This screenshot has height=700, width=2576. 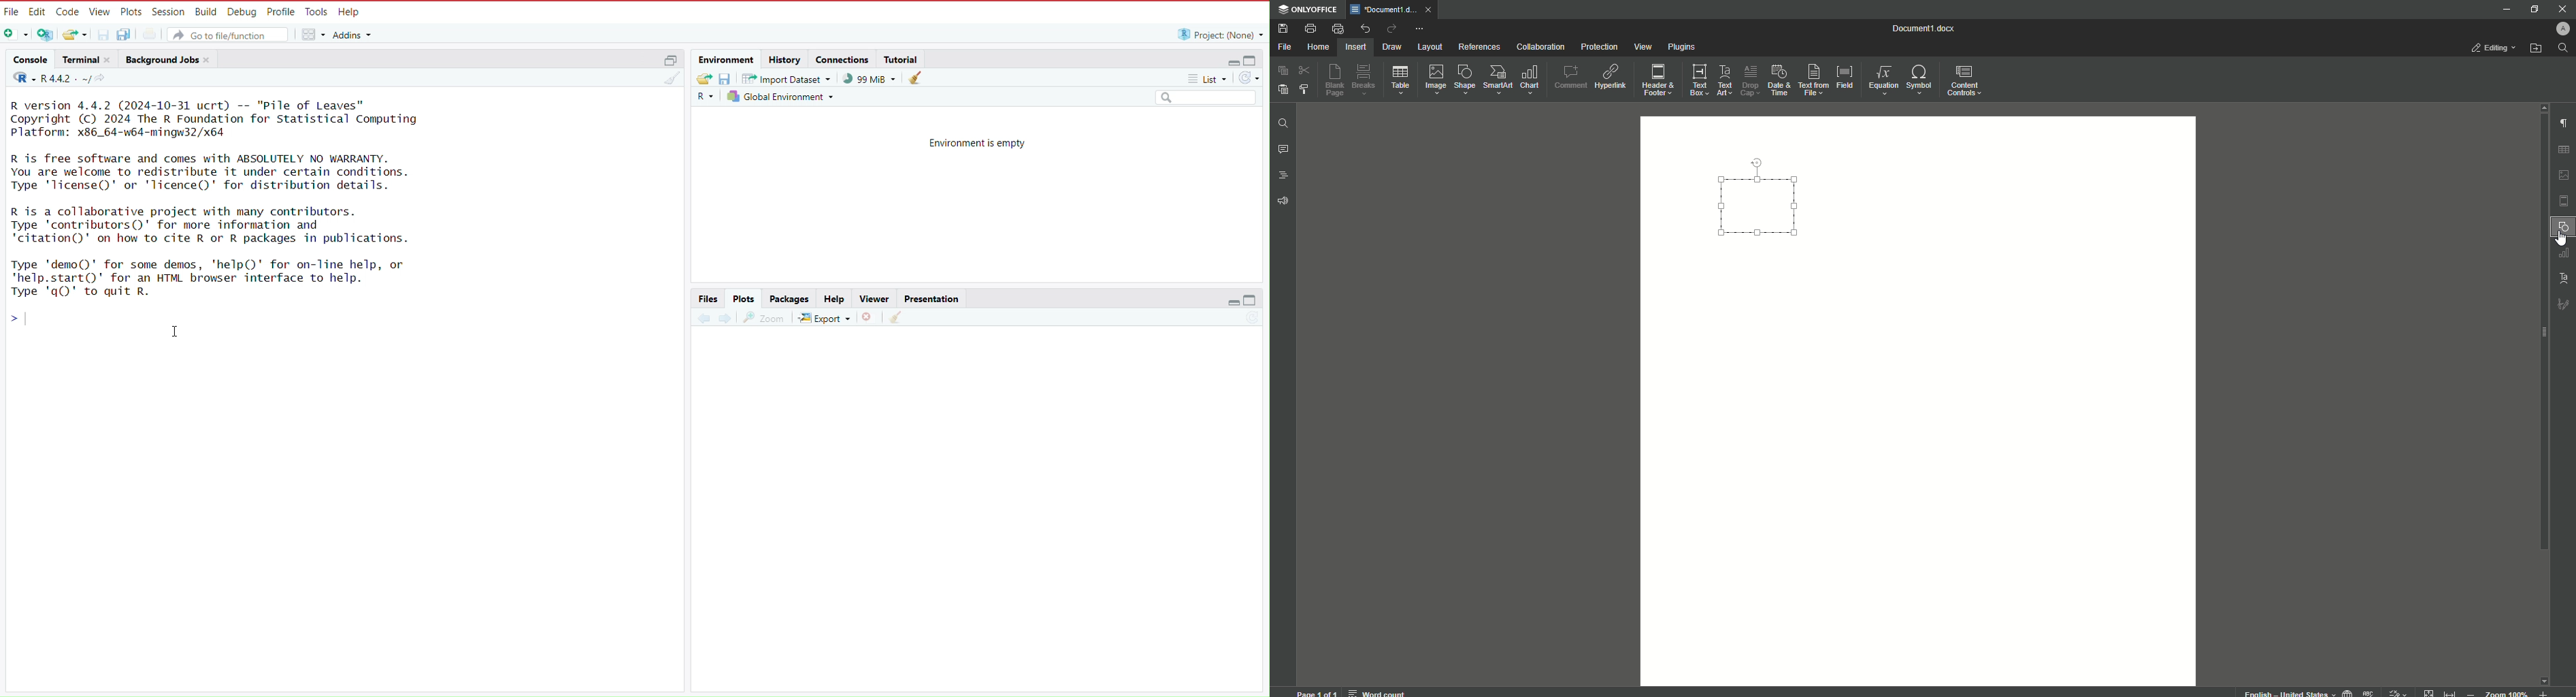 What do you see at coordinates (161, 58) in the screenshot?
I see `background jobs` at bounding box center [161, 58].